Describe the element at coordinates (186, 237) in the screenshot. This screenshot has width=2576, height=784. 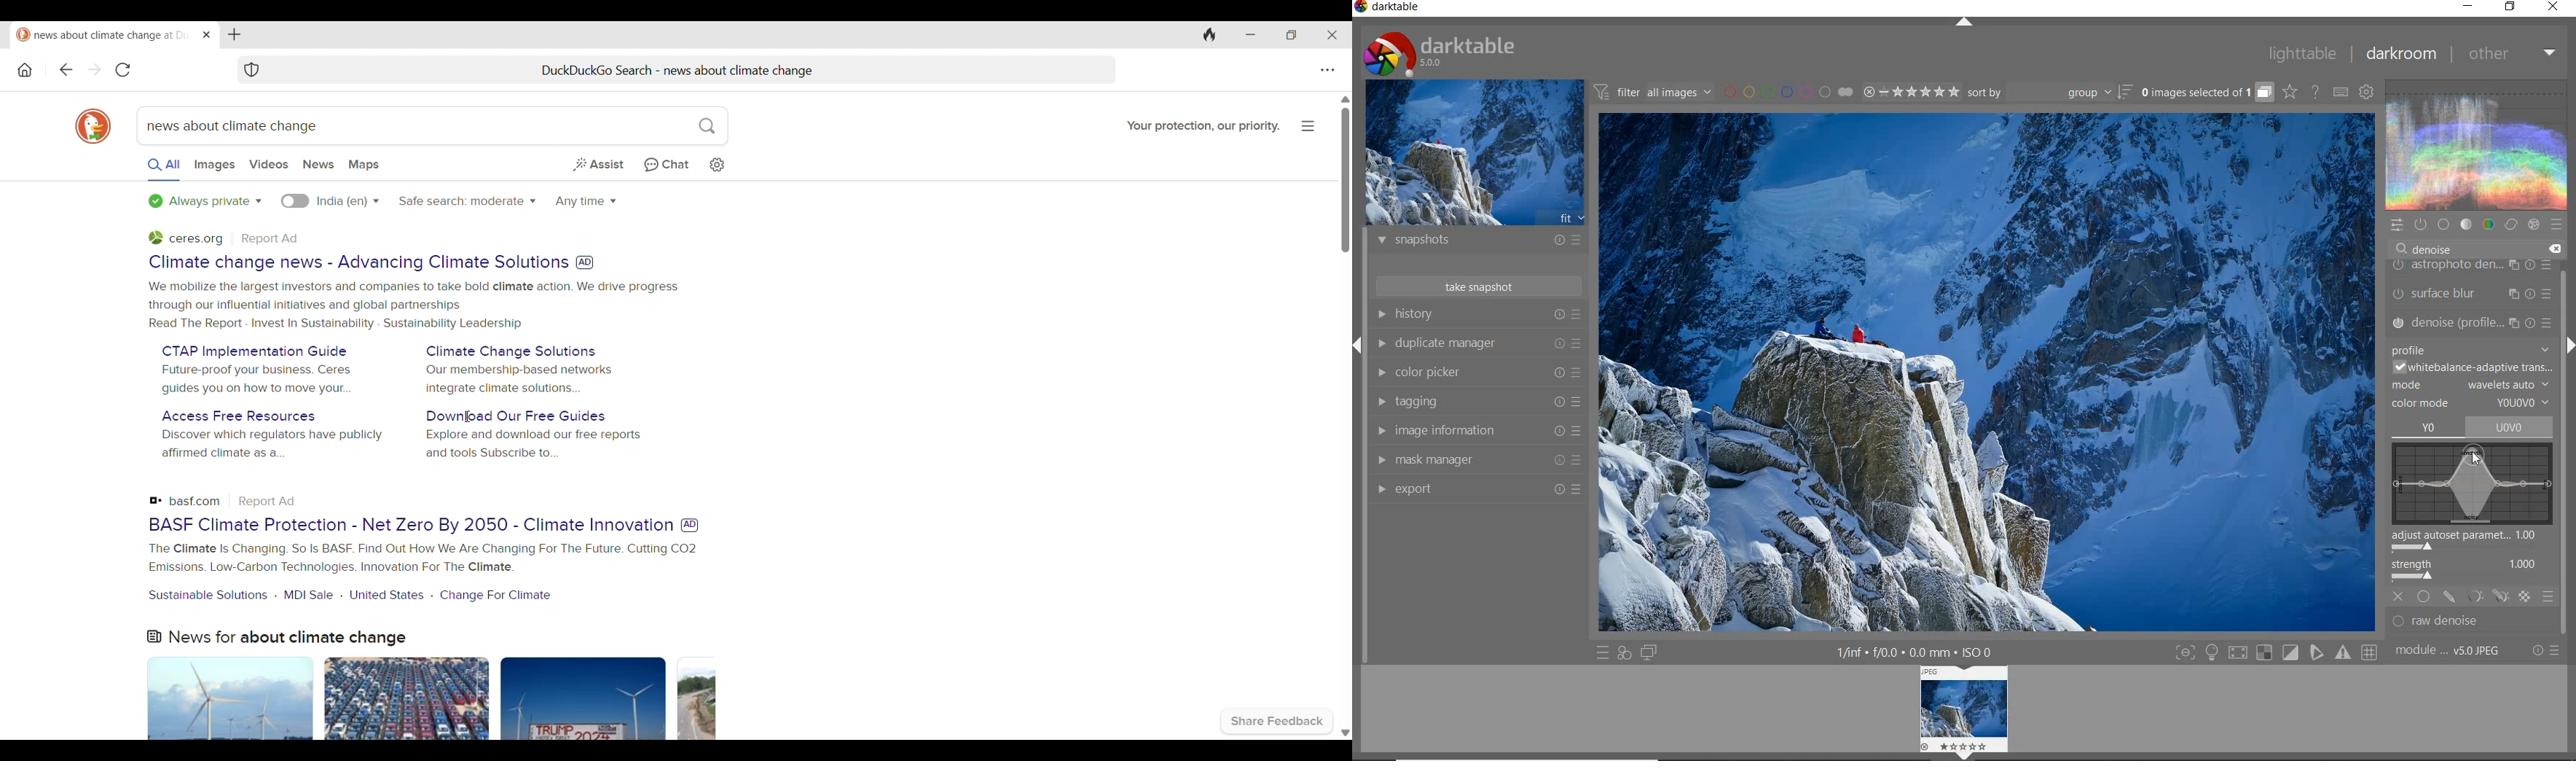
I see `ceres.org` at that location.